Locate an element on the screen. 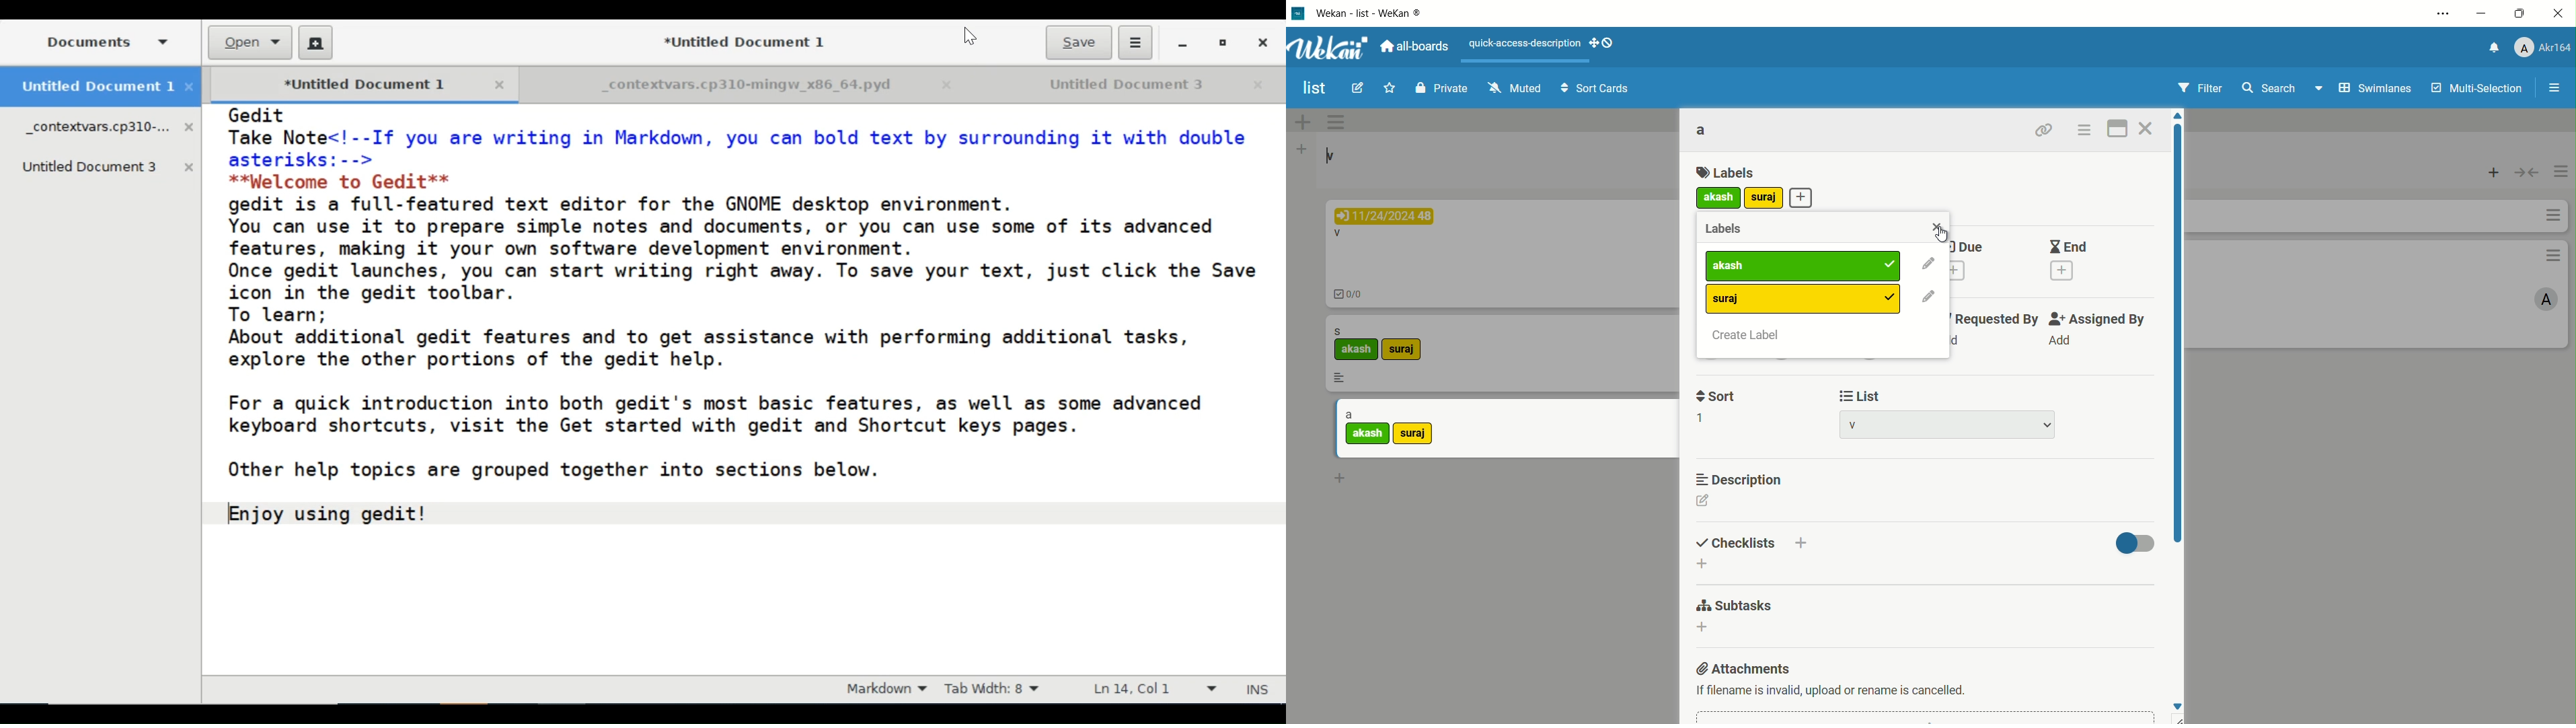 The image size is (2576, 728). subtasks is located at coordinates (1734, 604).